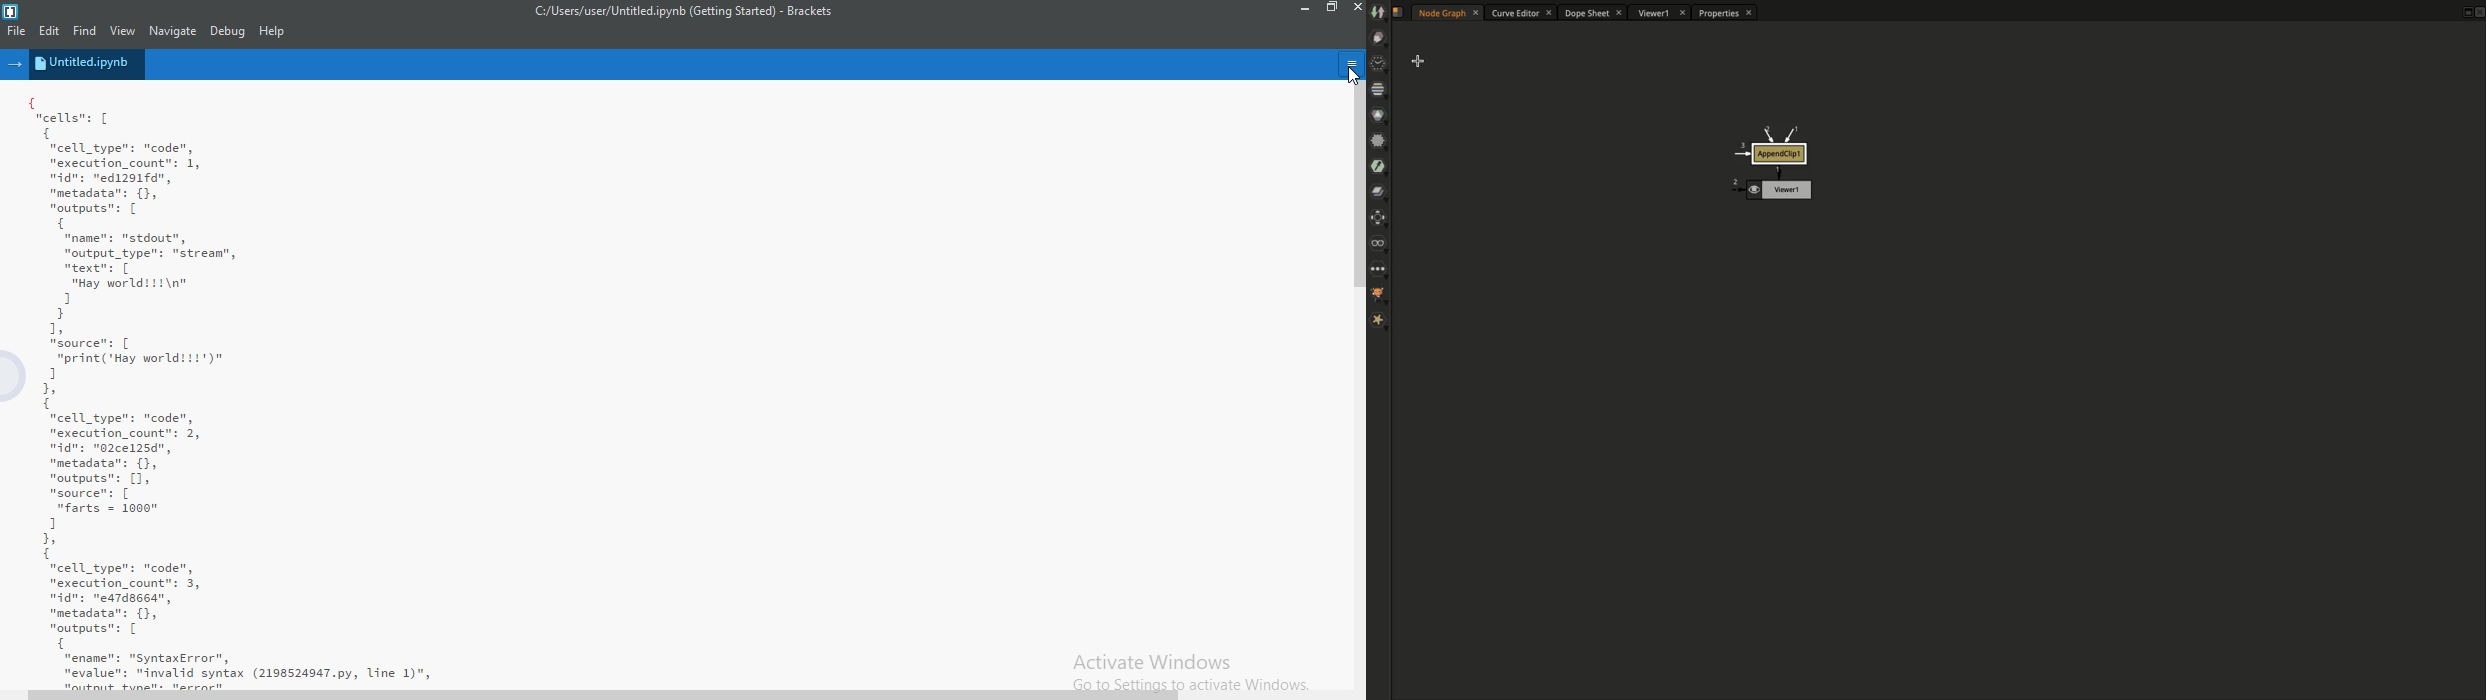 Image resolution: width=2492 pixels, height=700 pixels. Describe the element at coordinates (89, 31) in the screenshot. I see `Find` at that location.